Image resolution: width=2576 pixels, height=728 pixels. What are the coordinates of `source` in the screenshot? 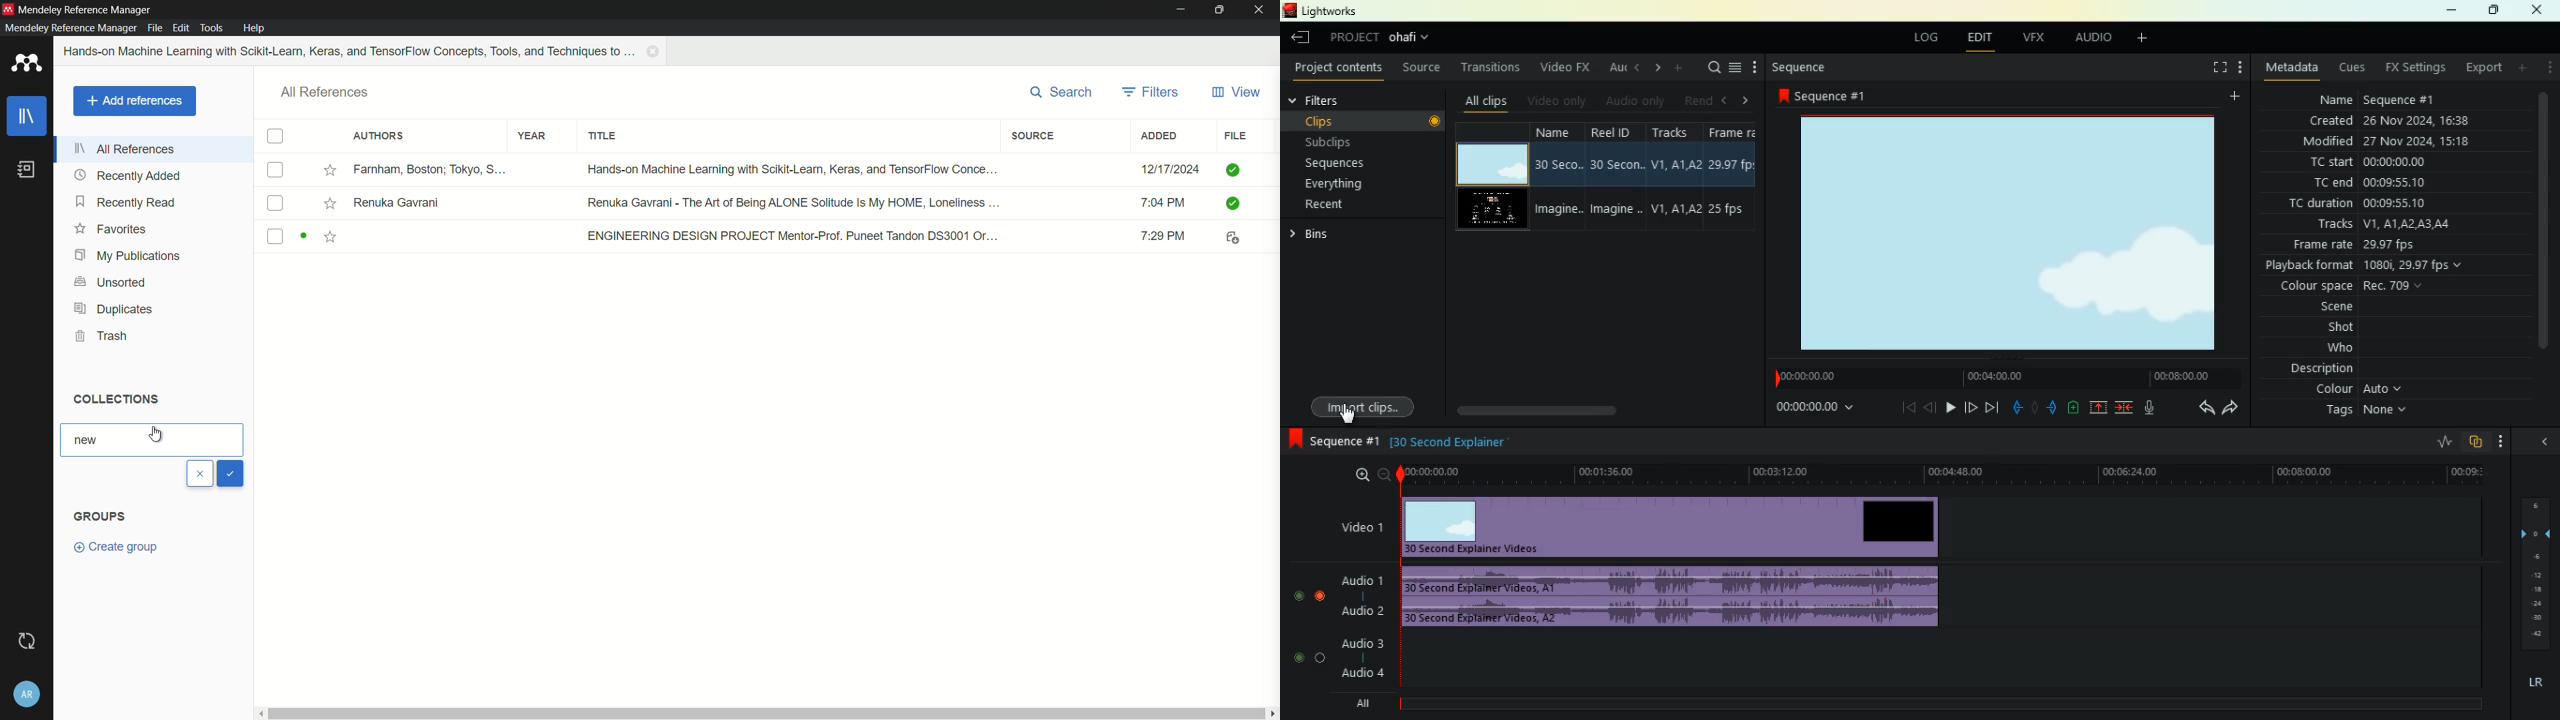 It's located at (1034, 135).